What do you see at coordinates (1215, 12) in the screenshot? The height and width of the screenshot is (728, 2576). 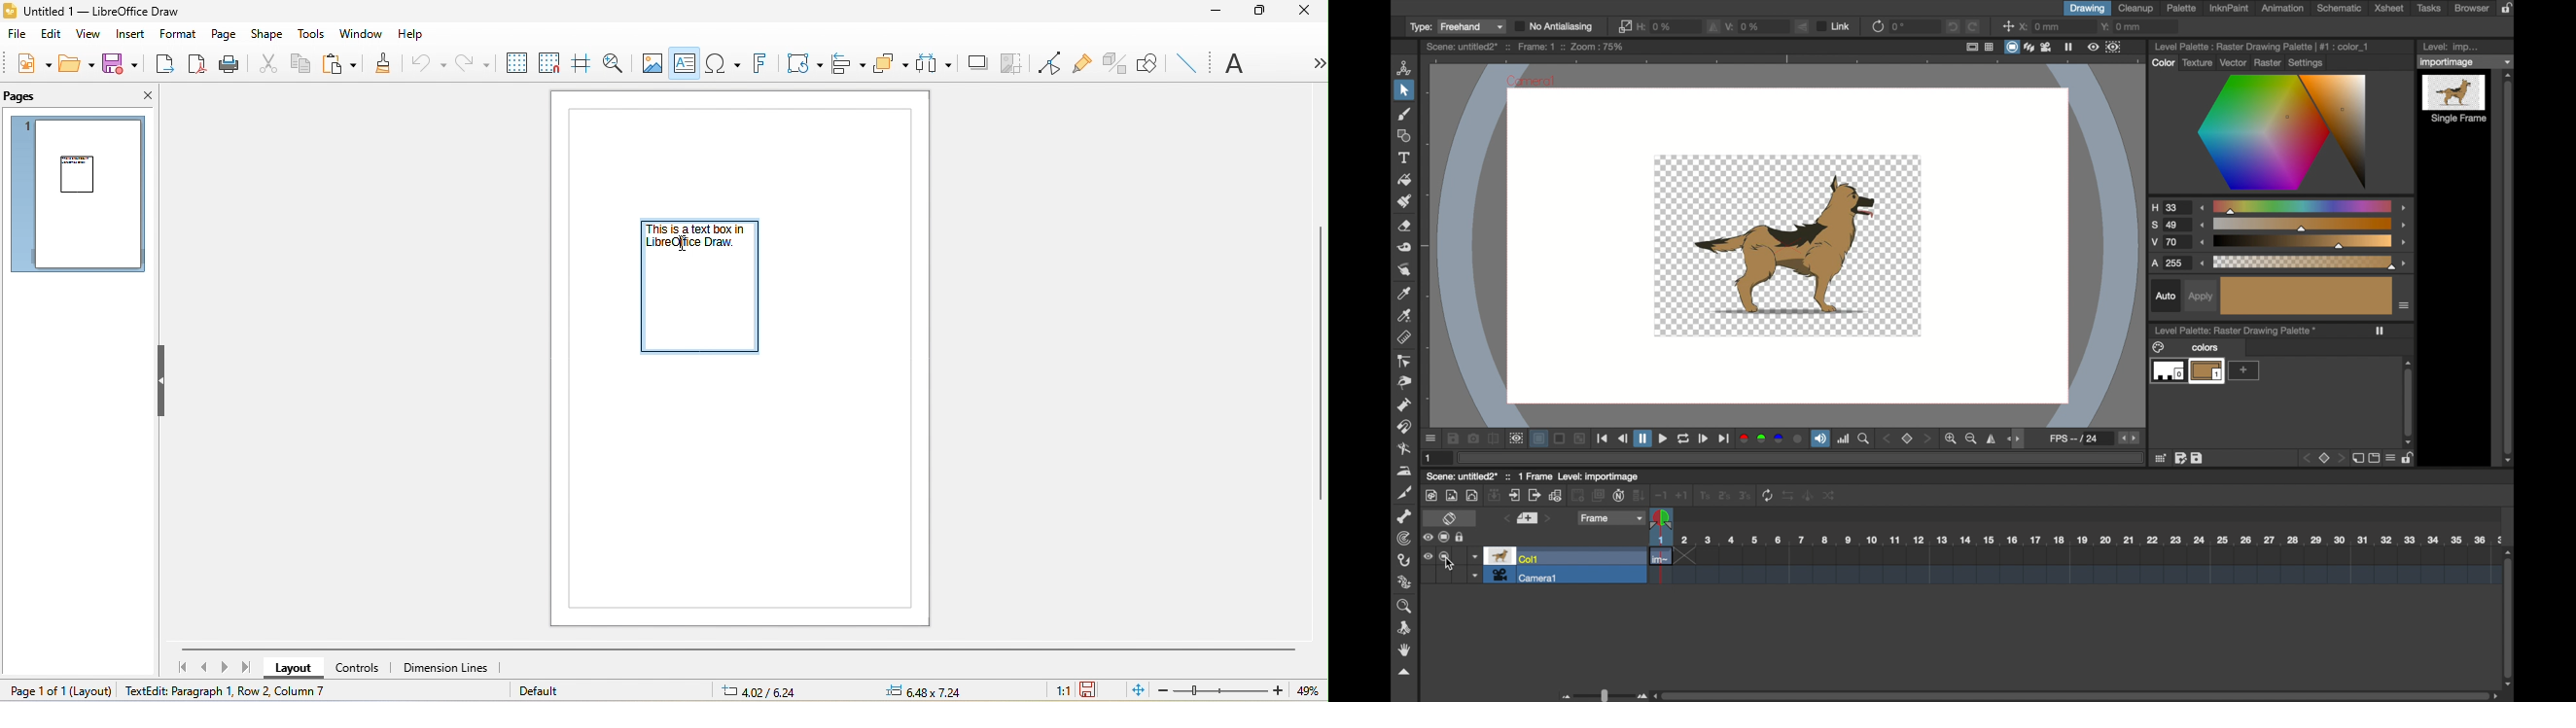 I see `minimize` at bounding box center [1215, 12].